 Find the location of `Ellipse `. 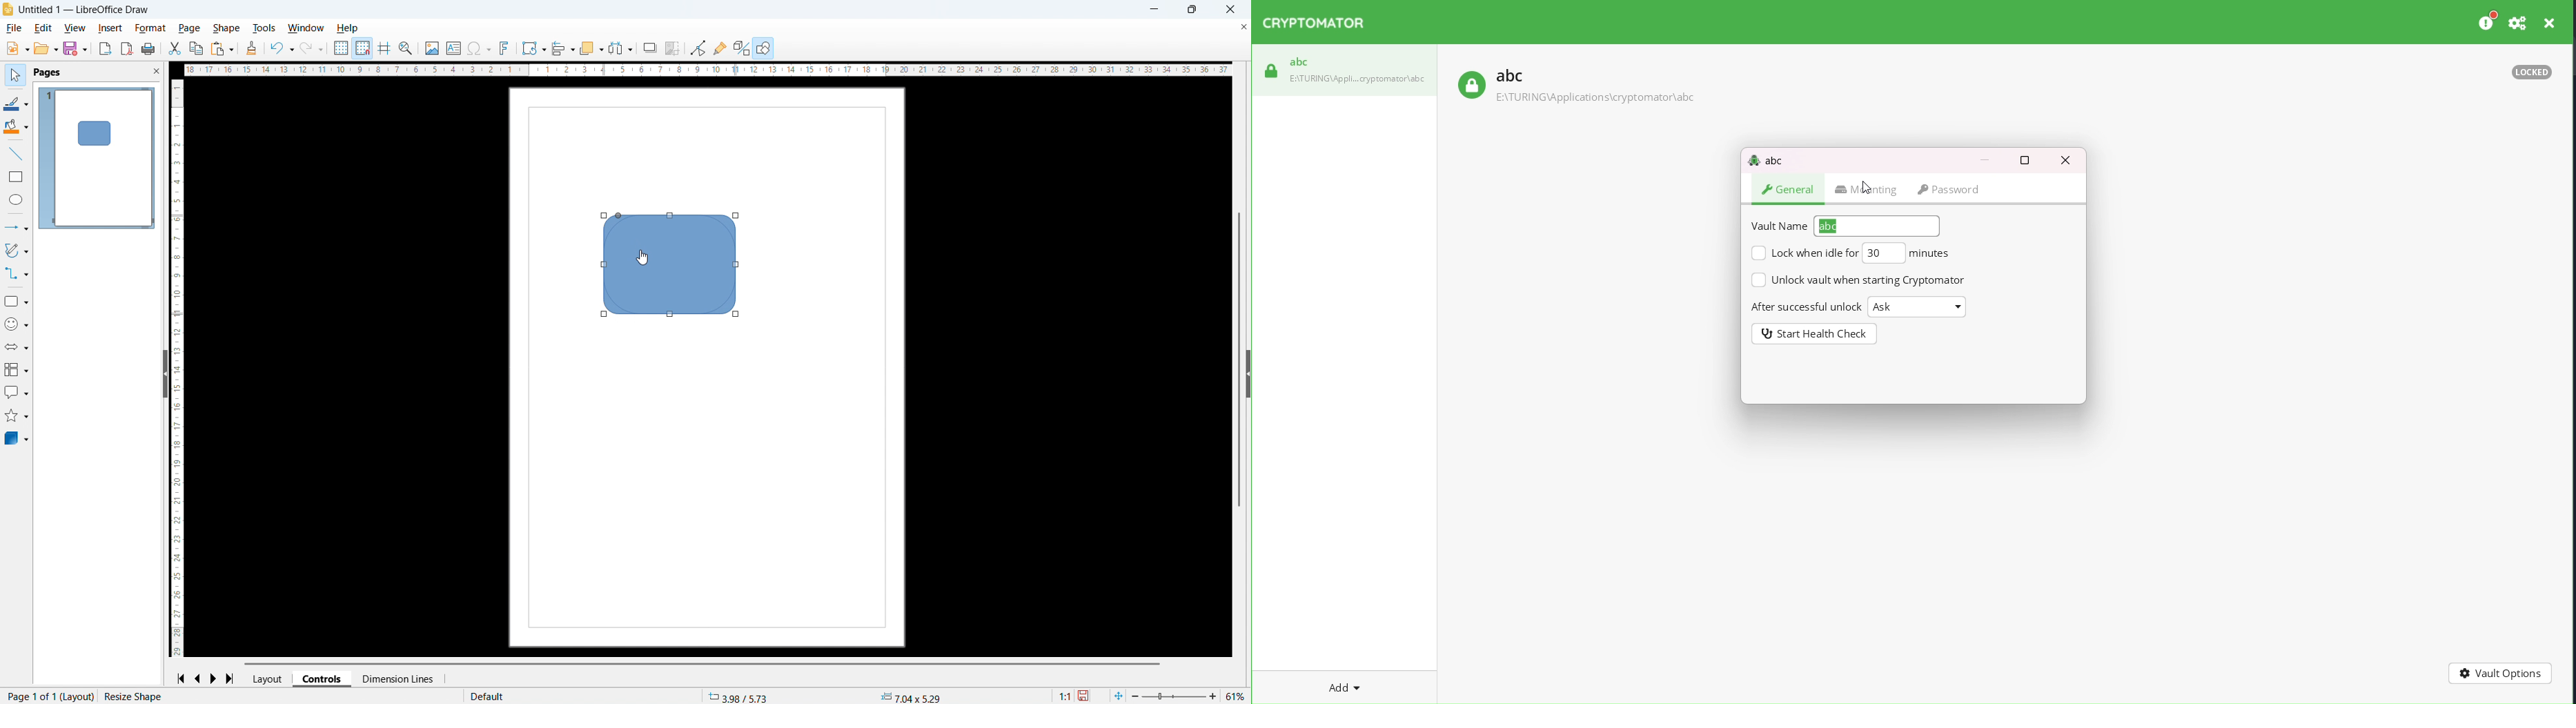

Ellipse  is located at coordinates (16, 199).